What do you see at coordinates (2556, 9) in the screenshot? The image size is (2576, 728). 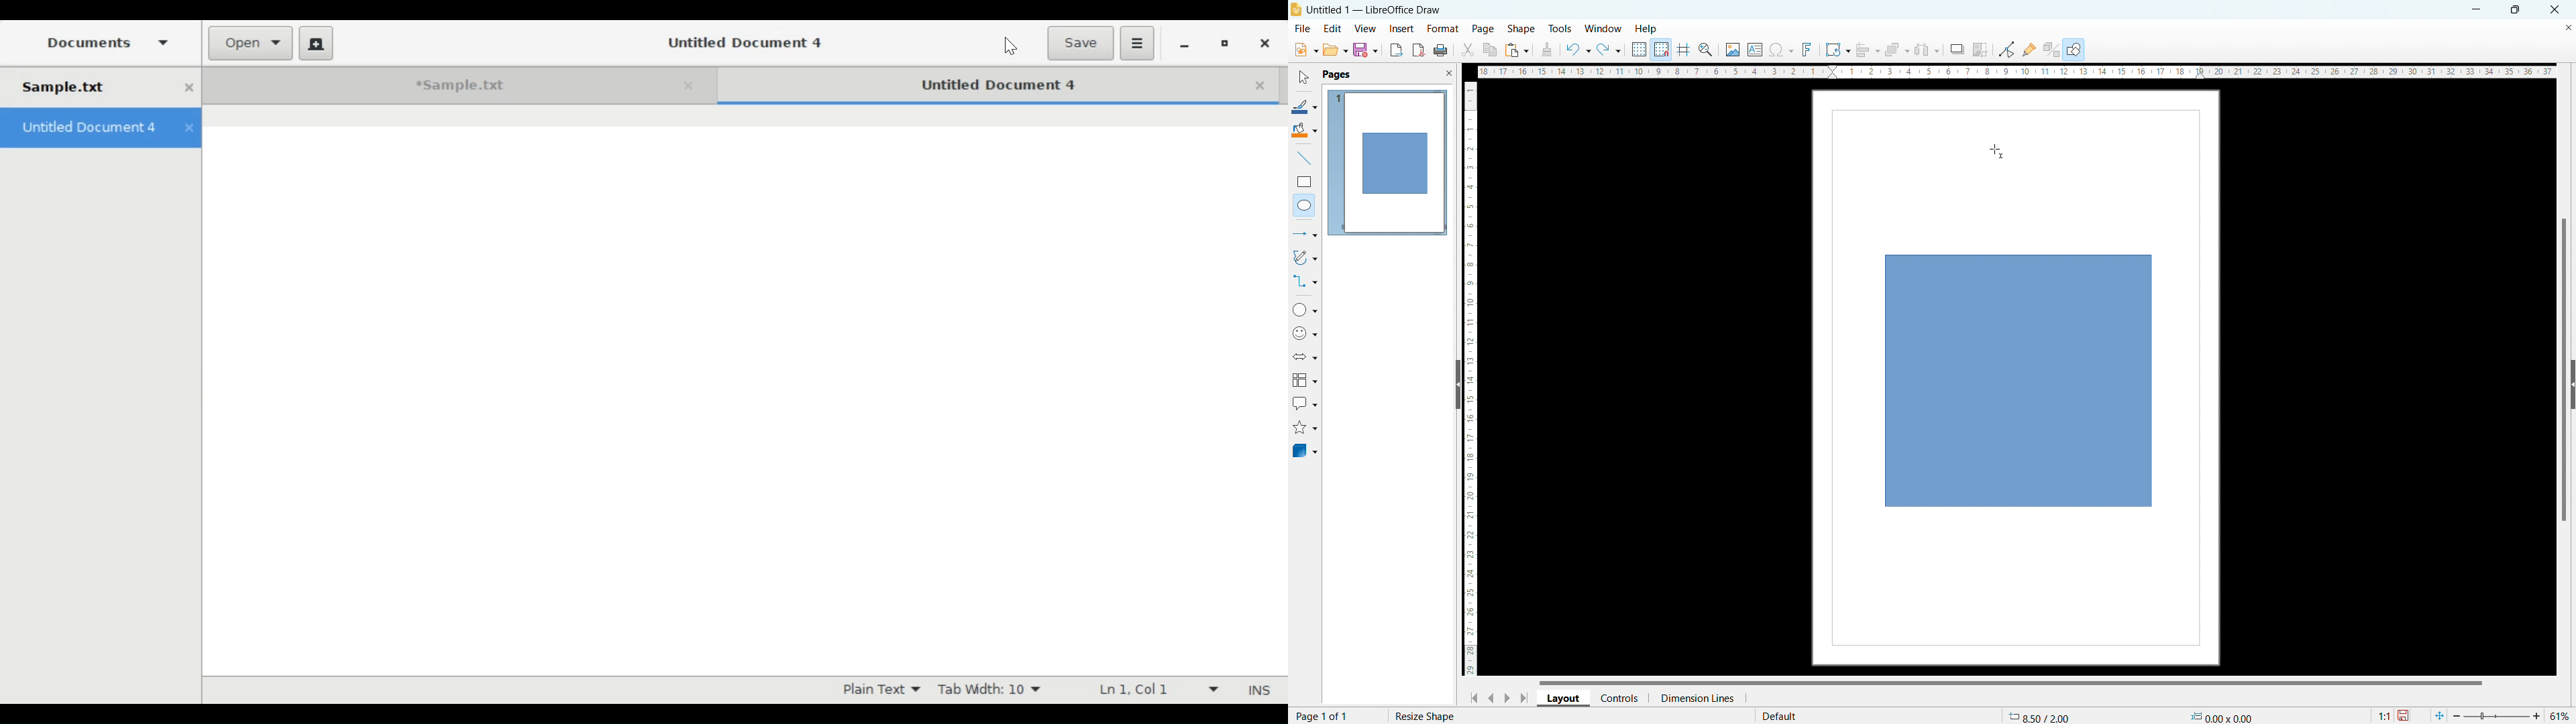 I see `close` at bounding box center [2556, 9].